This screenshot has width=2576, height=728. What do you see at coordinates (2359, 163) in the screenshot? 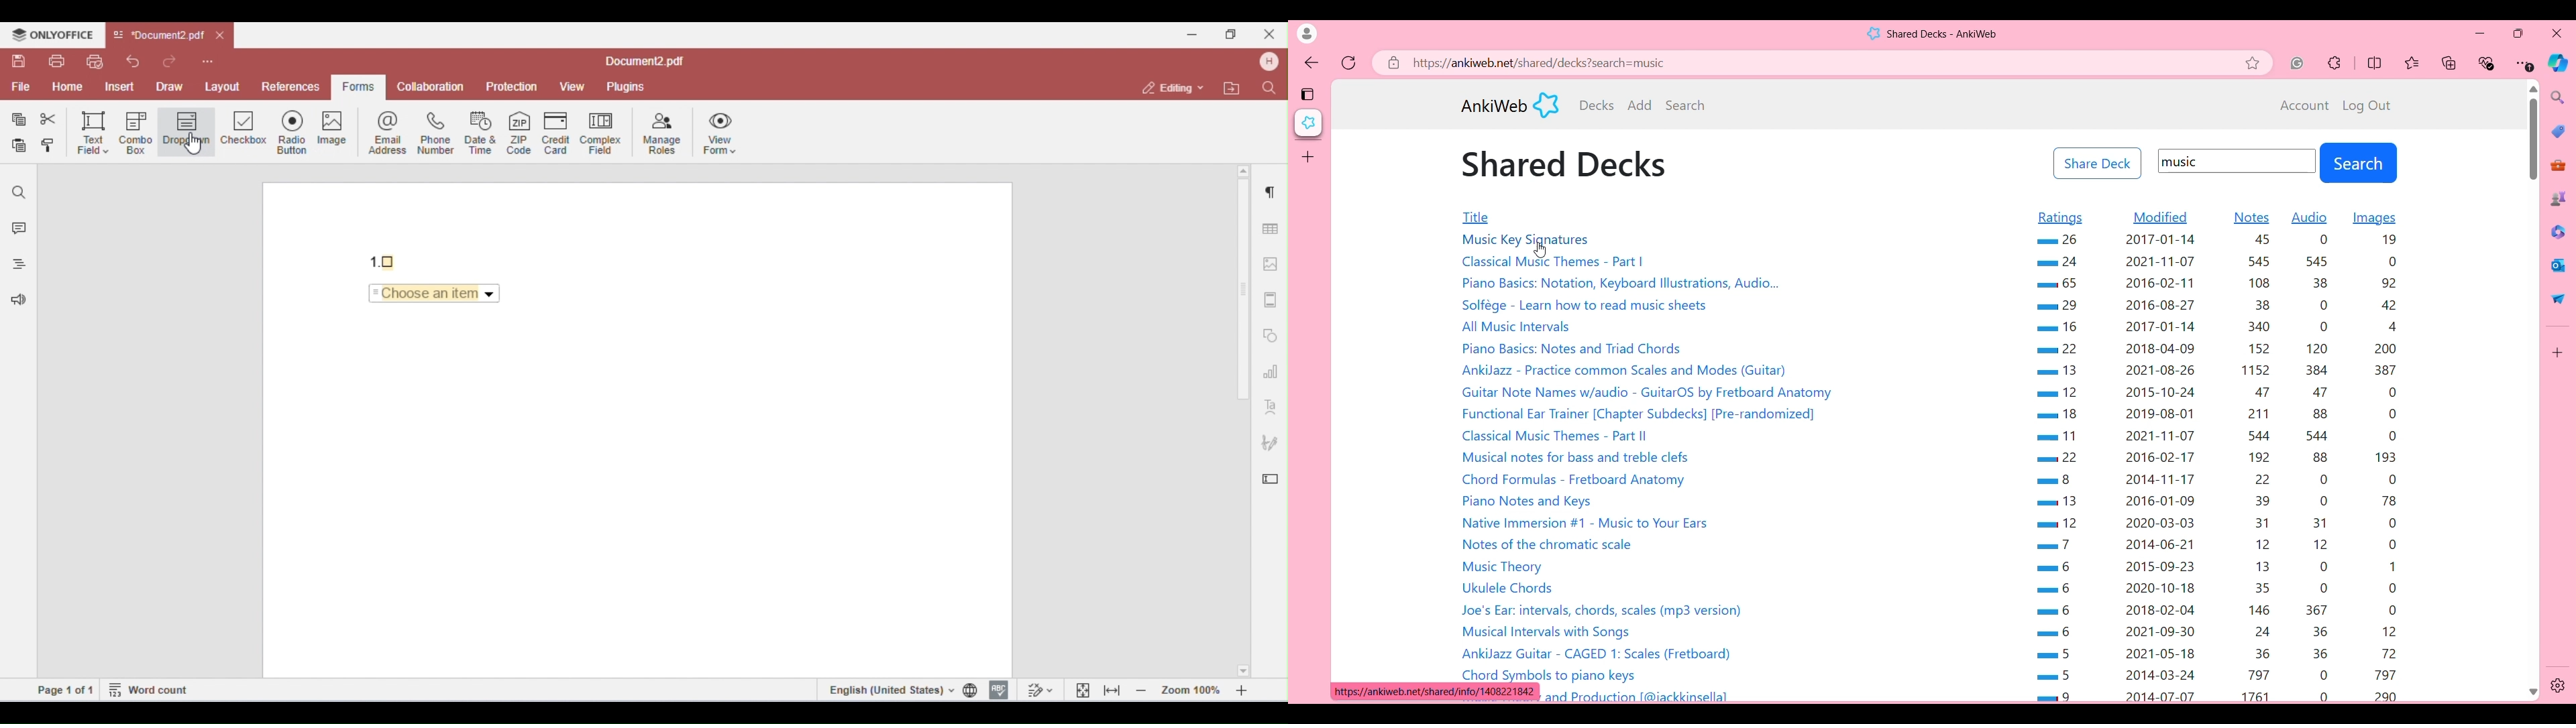
I see `Search` at bounding box center [2359, 163].